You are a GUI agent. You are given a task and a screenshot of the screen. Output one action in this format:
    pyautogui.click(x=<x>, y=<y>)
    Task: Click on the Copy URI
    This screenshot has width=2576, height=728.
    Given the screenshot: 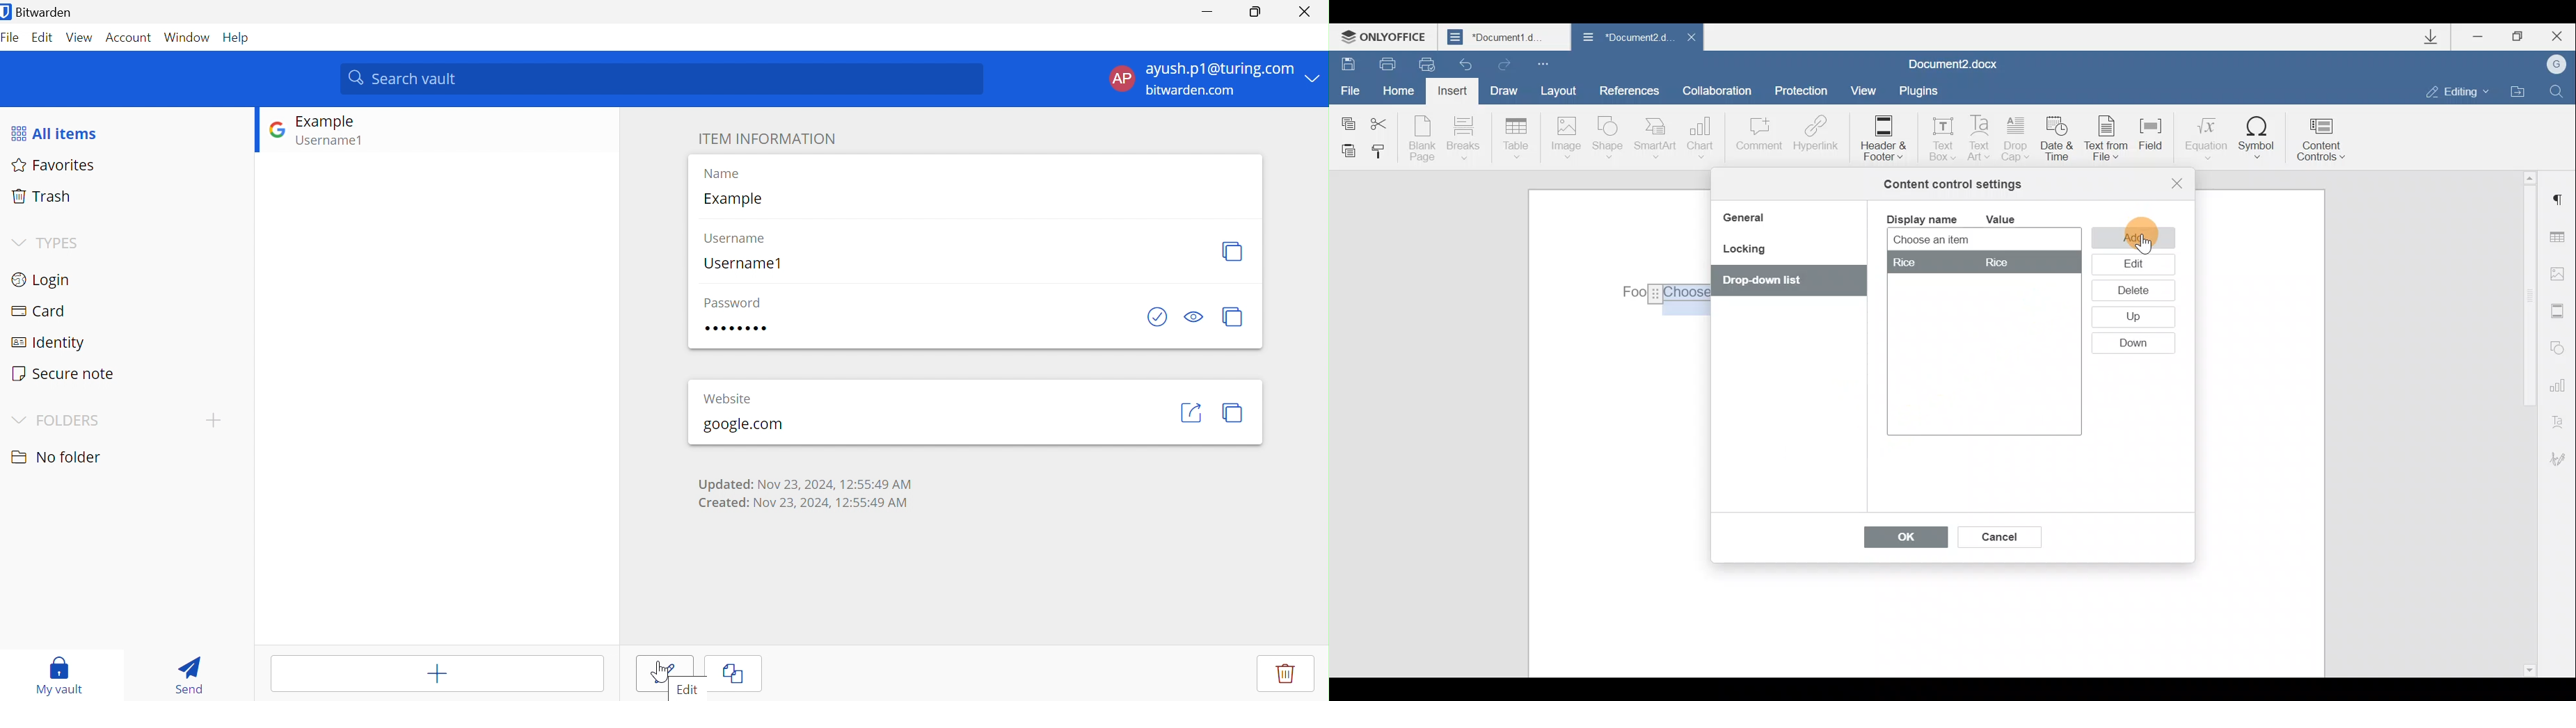 What is the action you would take?
    pyautogui.click(x=1236, y=414)
    